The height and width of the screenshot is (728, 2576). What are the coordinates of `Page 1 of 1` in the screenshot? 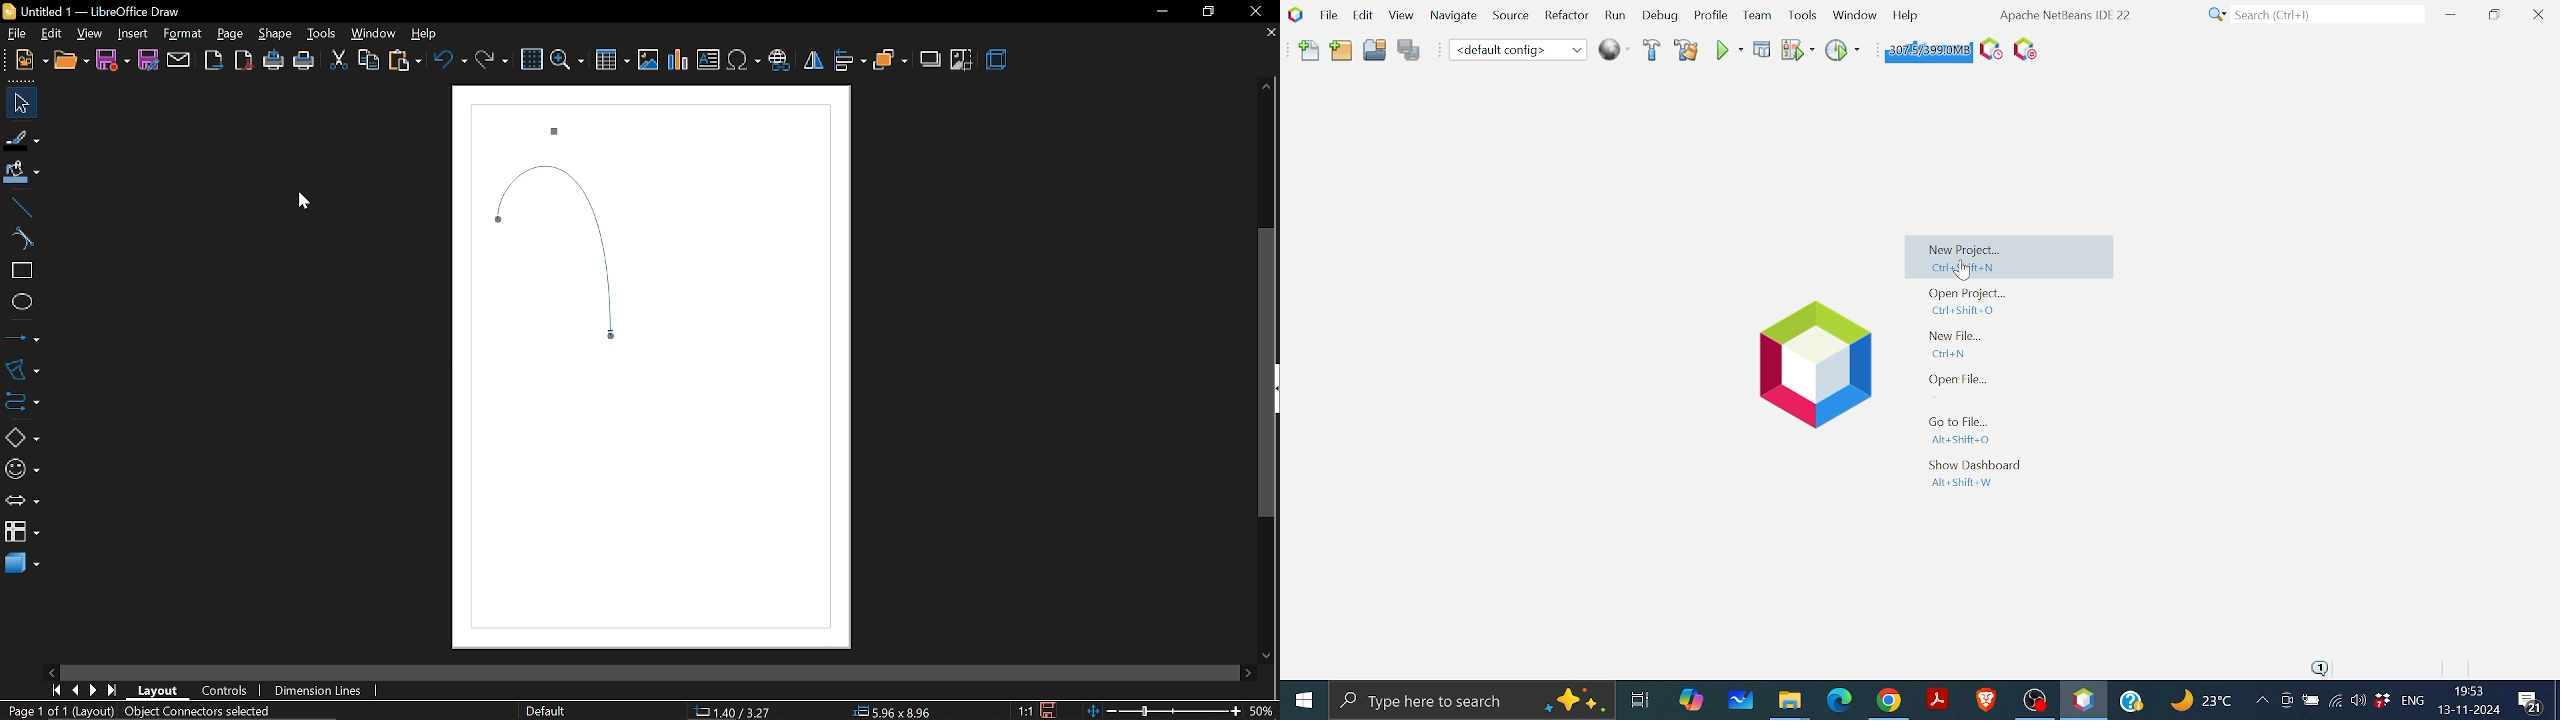 It's located at (38, 711).